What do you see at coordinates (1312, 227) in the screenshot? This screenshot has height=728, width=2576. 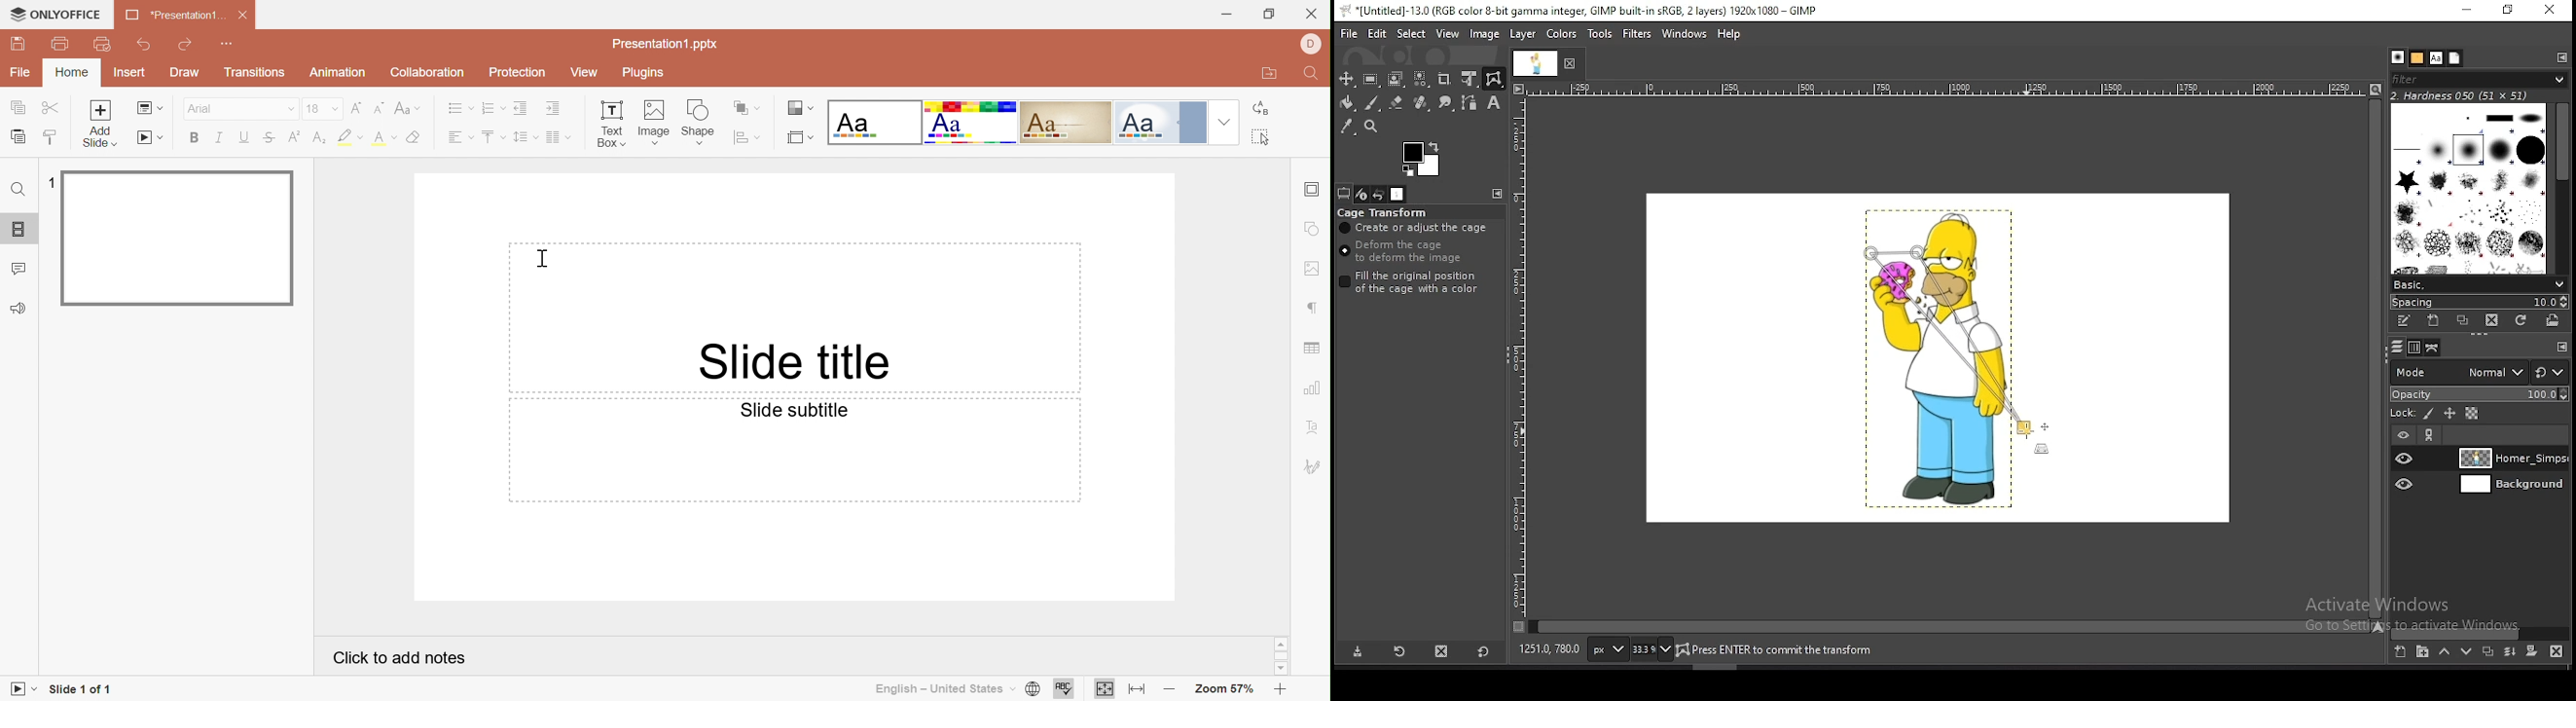 I see `shape settings` at bounding box center [1312, 227].